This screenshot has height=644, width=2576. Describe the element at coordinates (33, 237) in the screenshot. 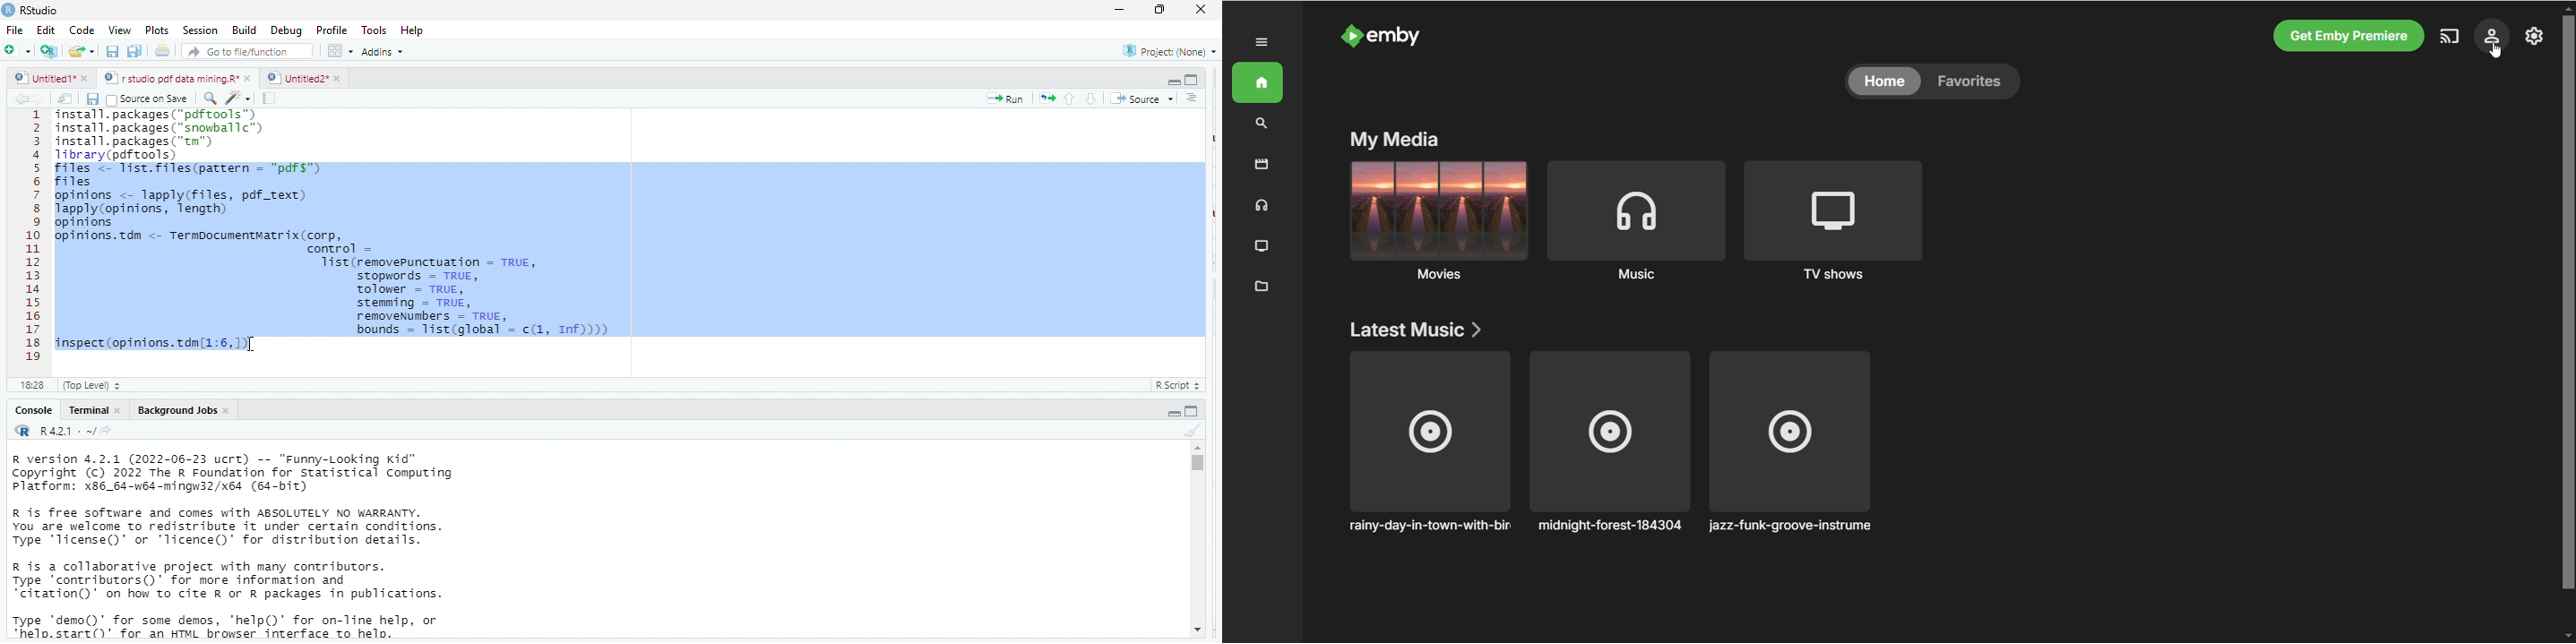

I see `123a5E78910111213141516171819` at that location.